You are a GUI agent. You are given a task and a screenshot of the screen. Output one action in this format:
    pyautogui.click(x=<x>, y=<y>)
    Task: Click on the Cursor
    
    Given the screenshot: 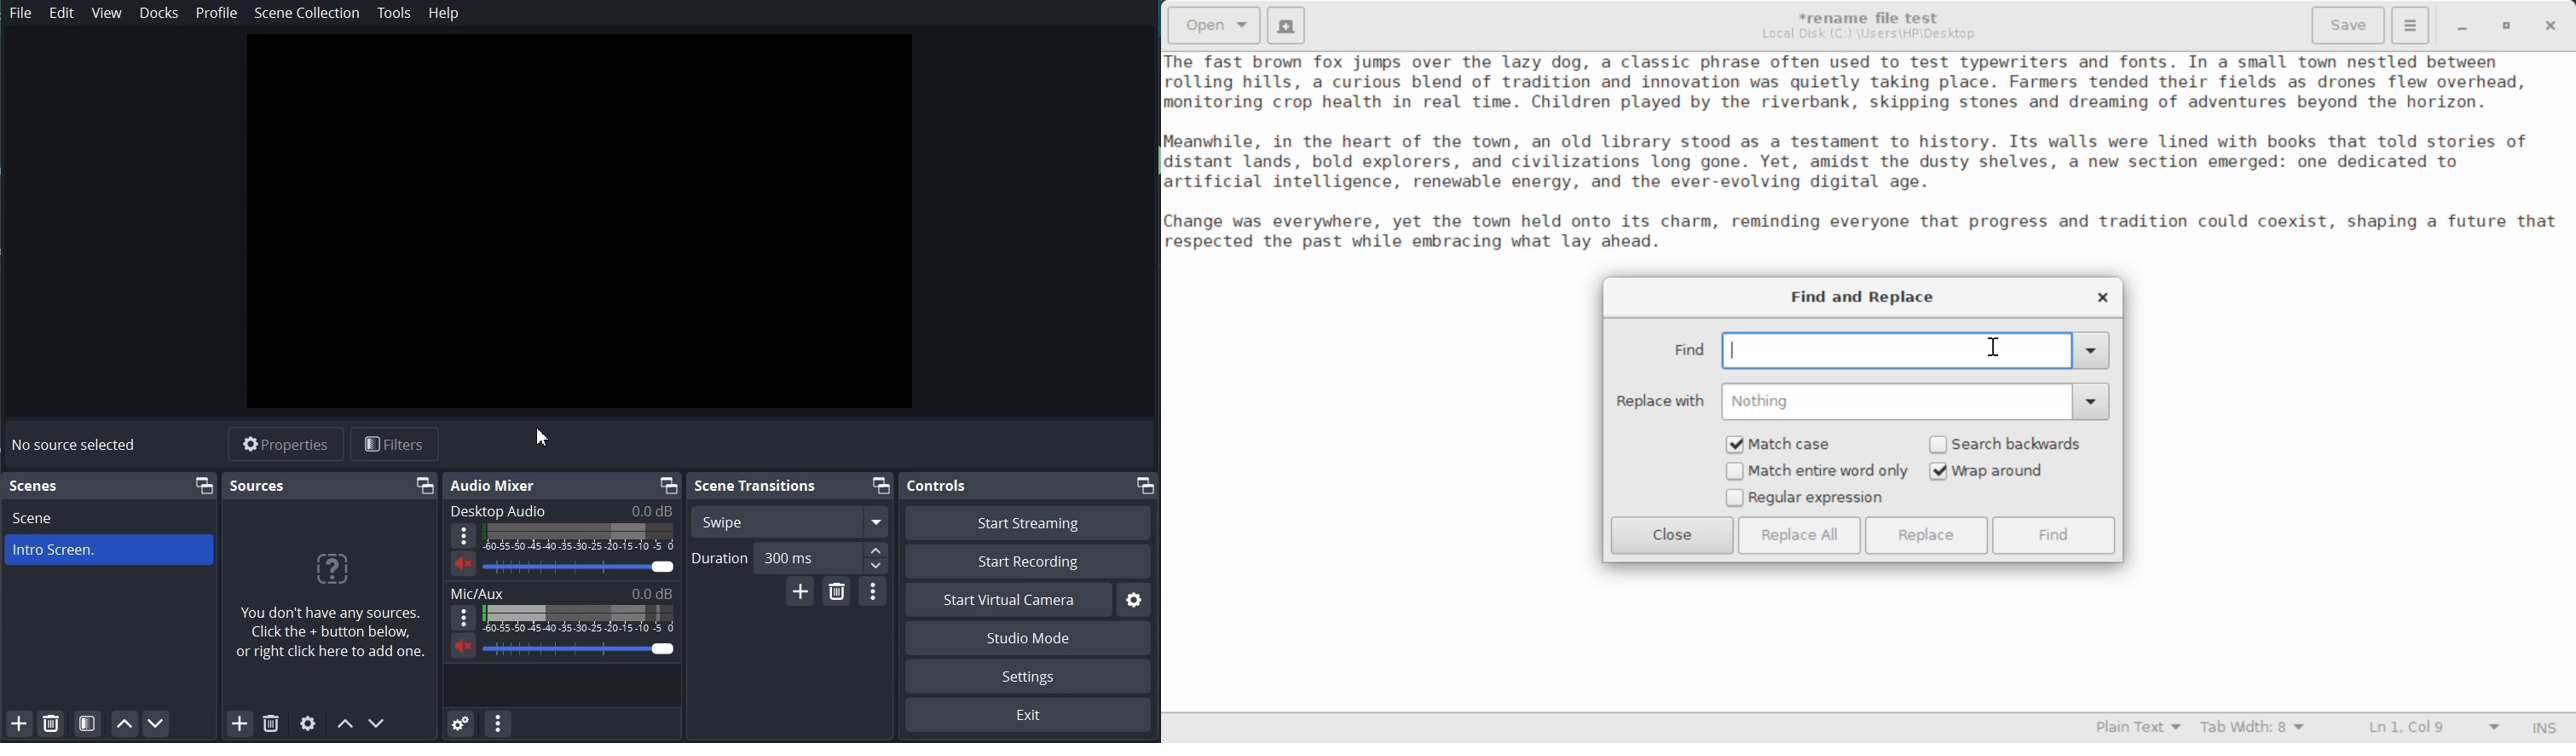 What is the action you would take?
    pyautogui.click(x=544, y=435)
    